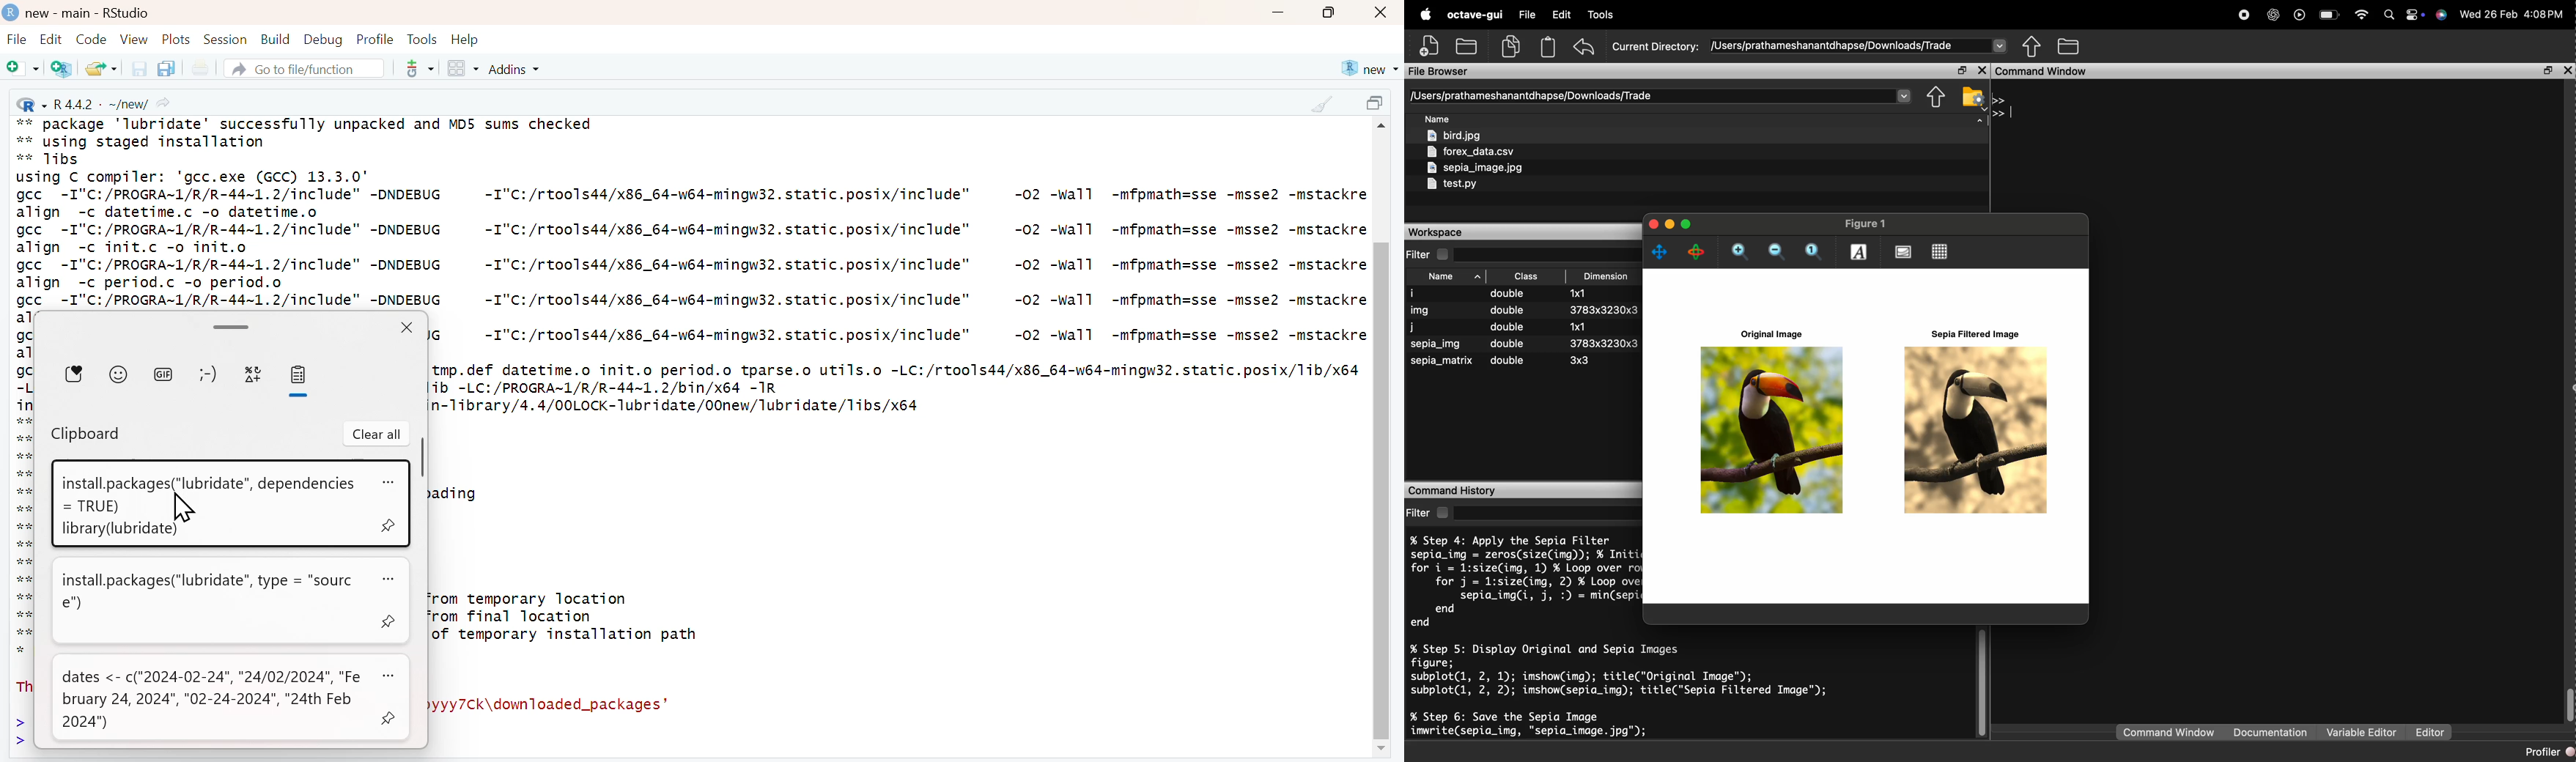 This screenshot has height=784, width=2576. I want to click on ** libs, so click(55, 160).